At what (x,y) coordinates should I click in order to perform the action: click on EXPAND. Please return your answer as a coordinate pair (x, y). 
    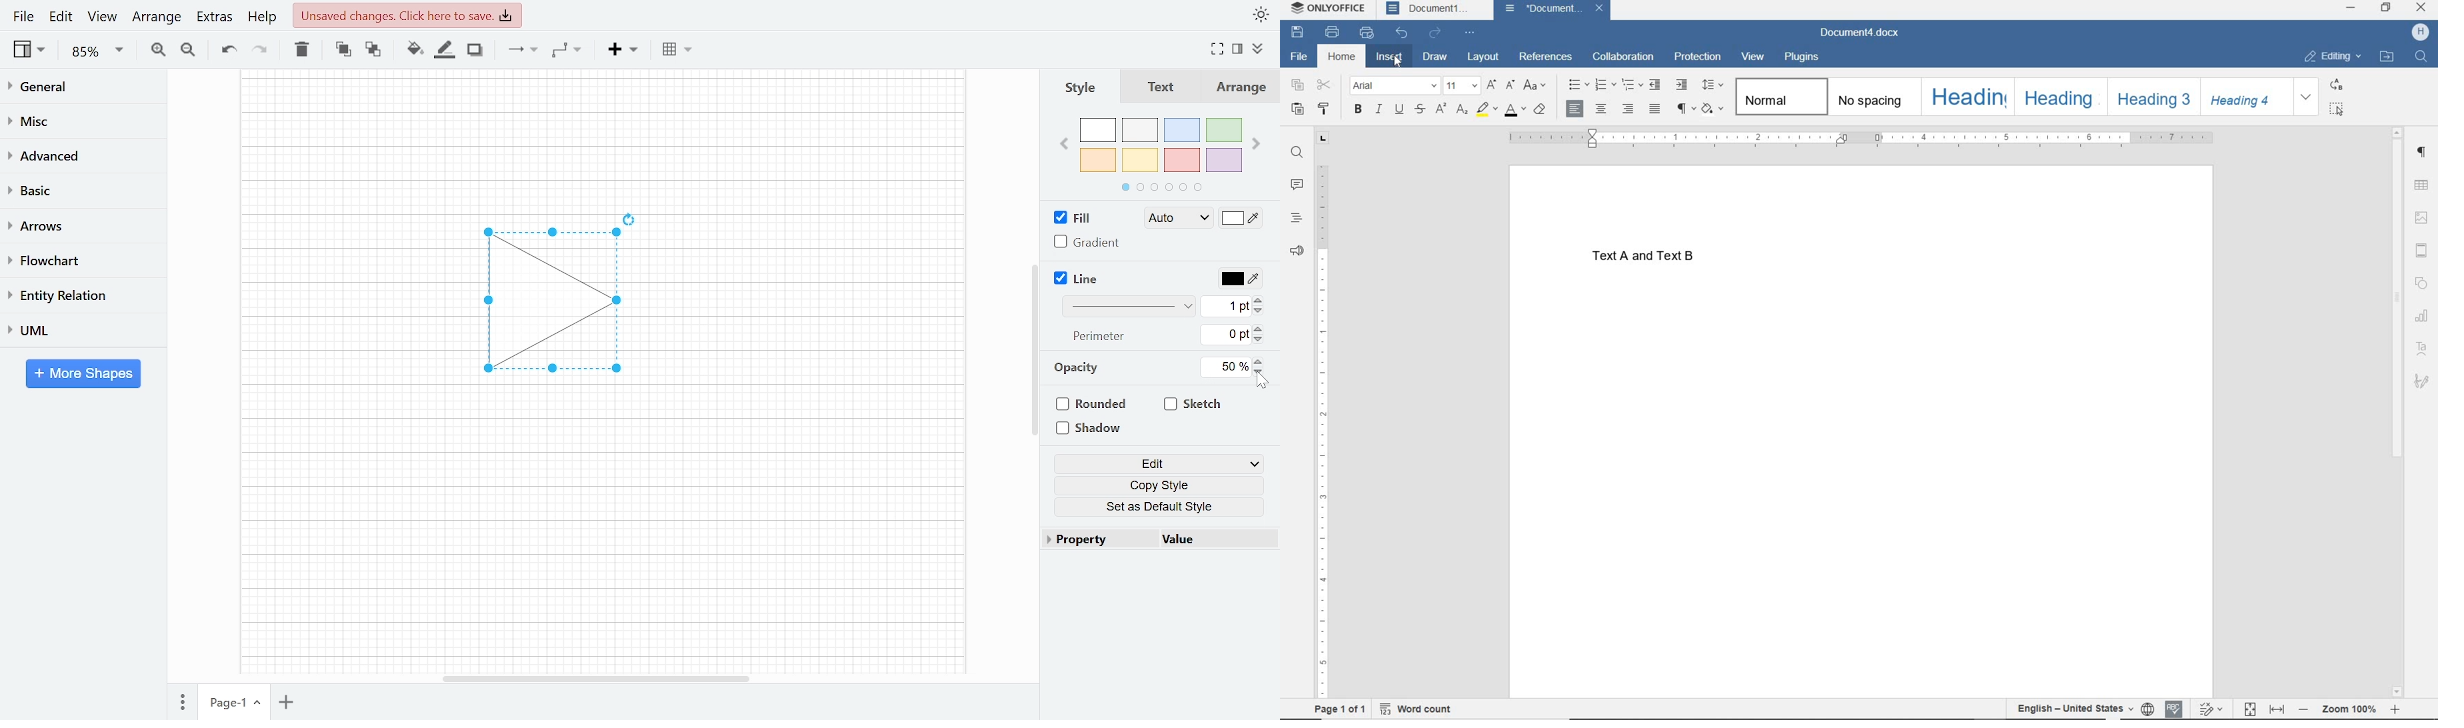
    Looking at the image, I should click on (2307, 97).